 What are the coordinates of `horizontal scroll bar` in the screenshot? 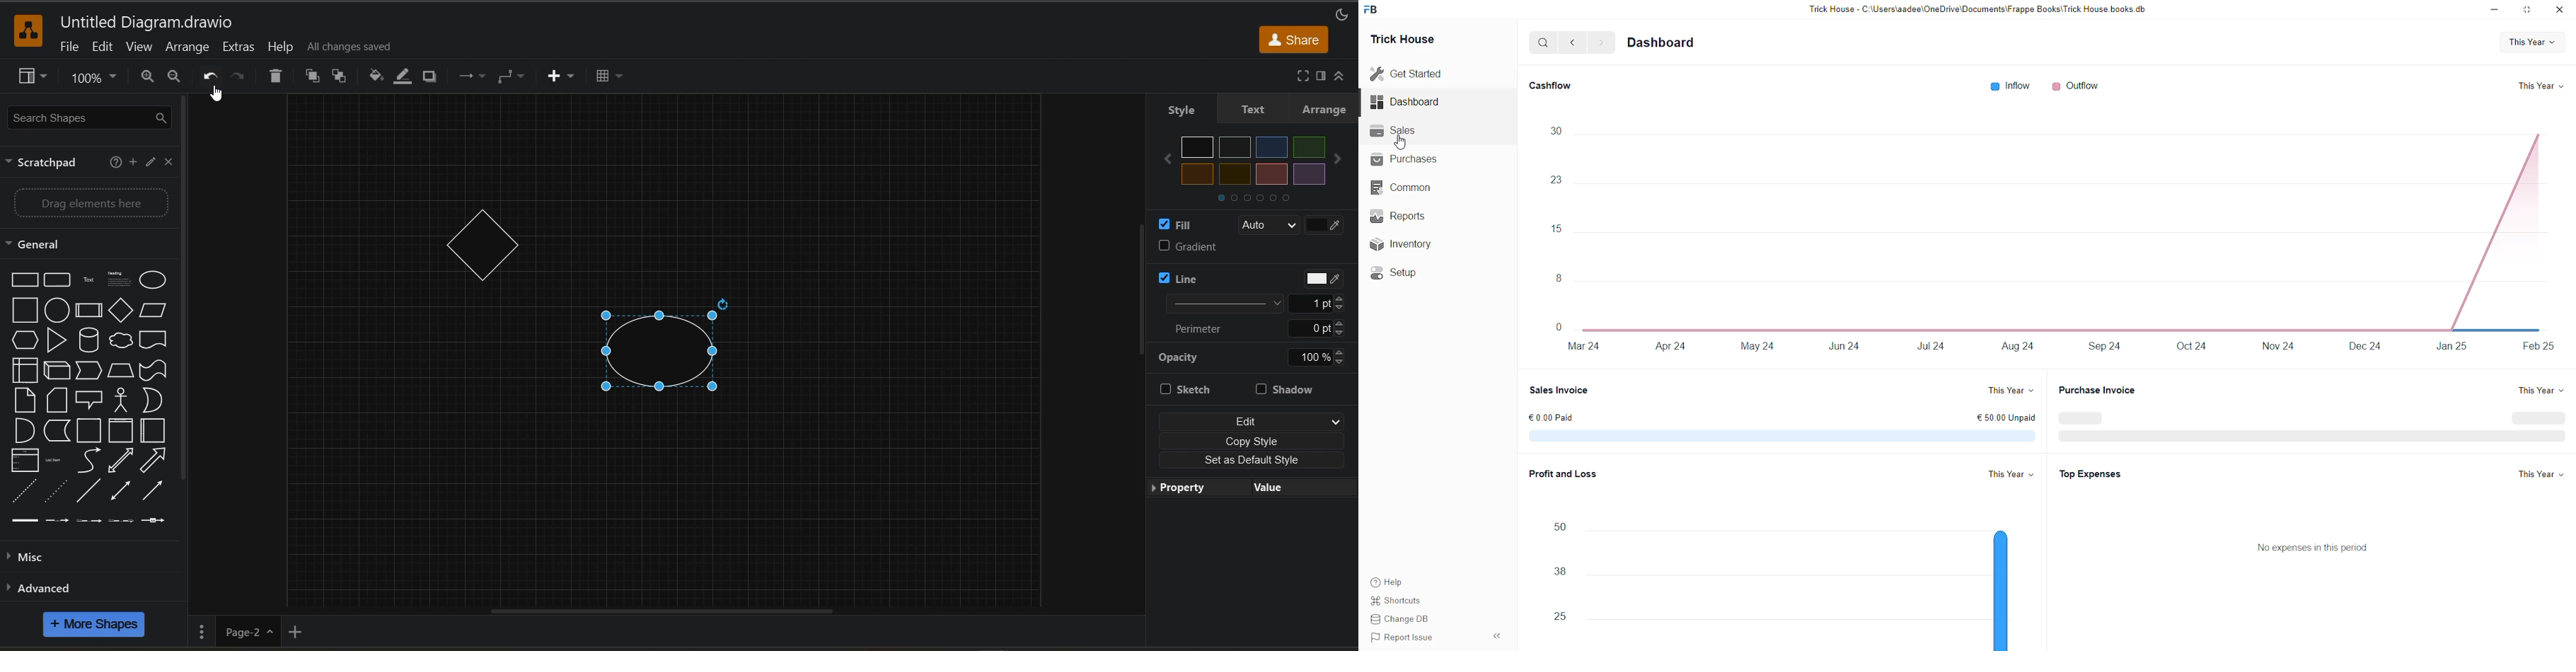 It's located at (691, 612).